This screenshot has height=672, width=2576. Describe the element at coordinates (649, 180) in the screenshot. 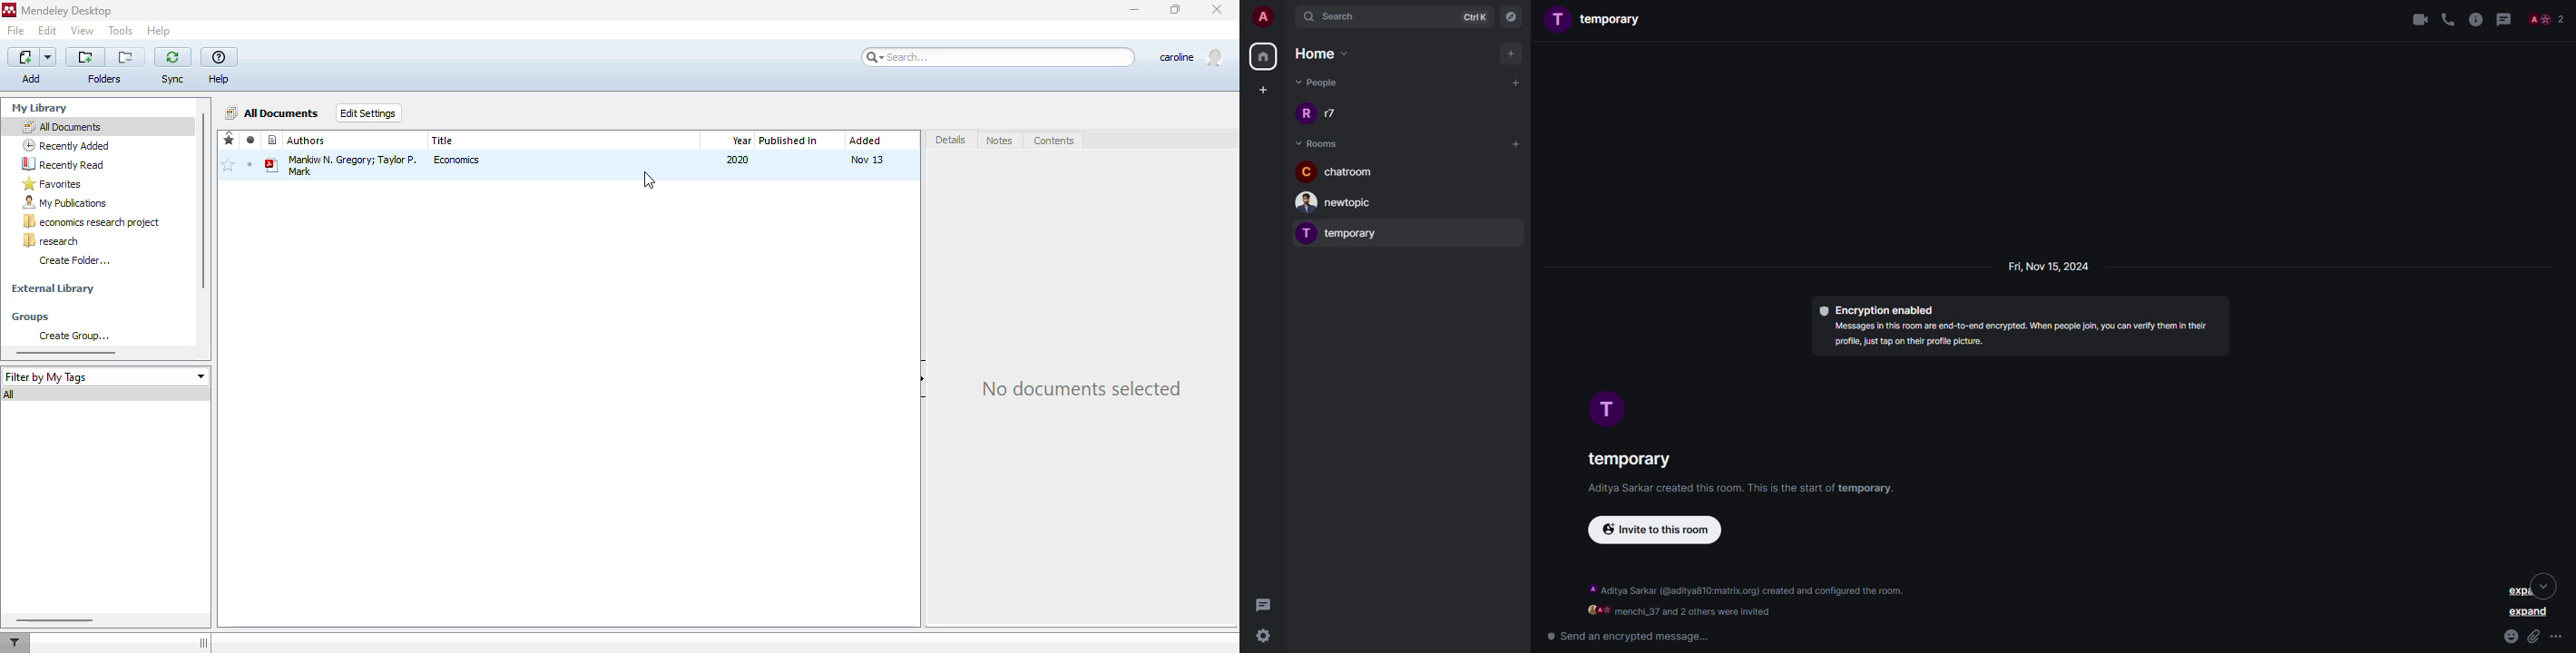

I see `cursor` at that location.